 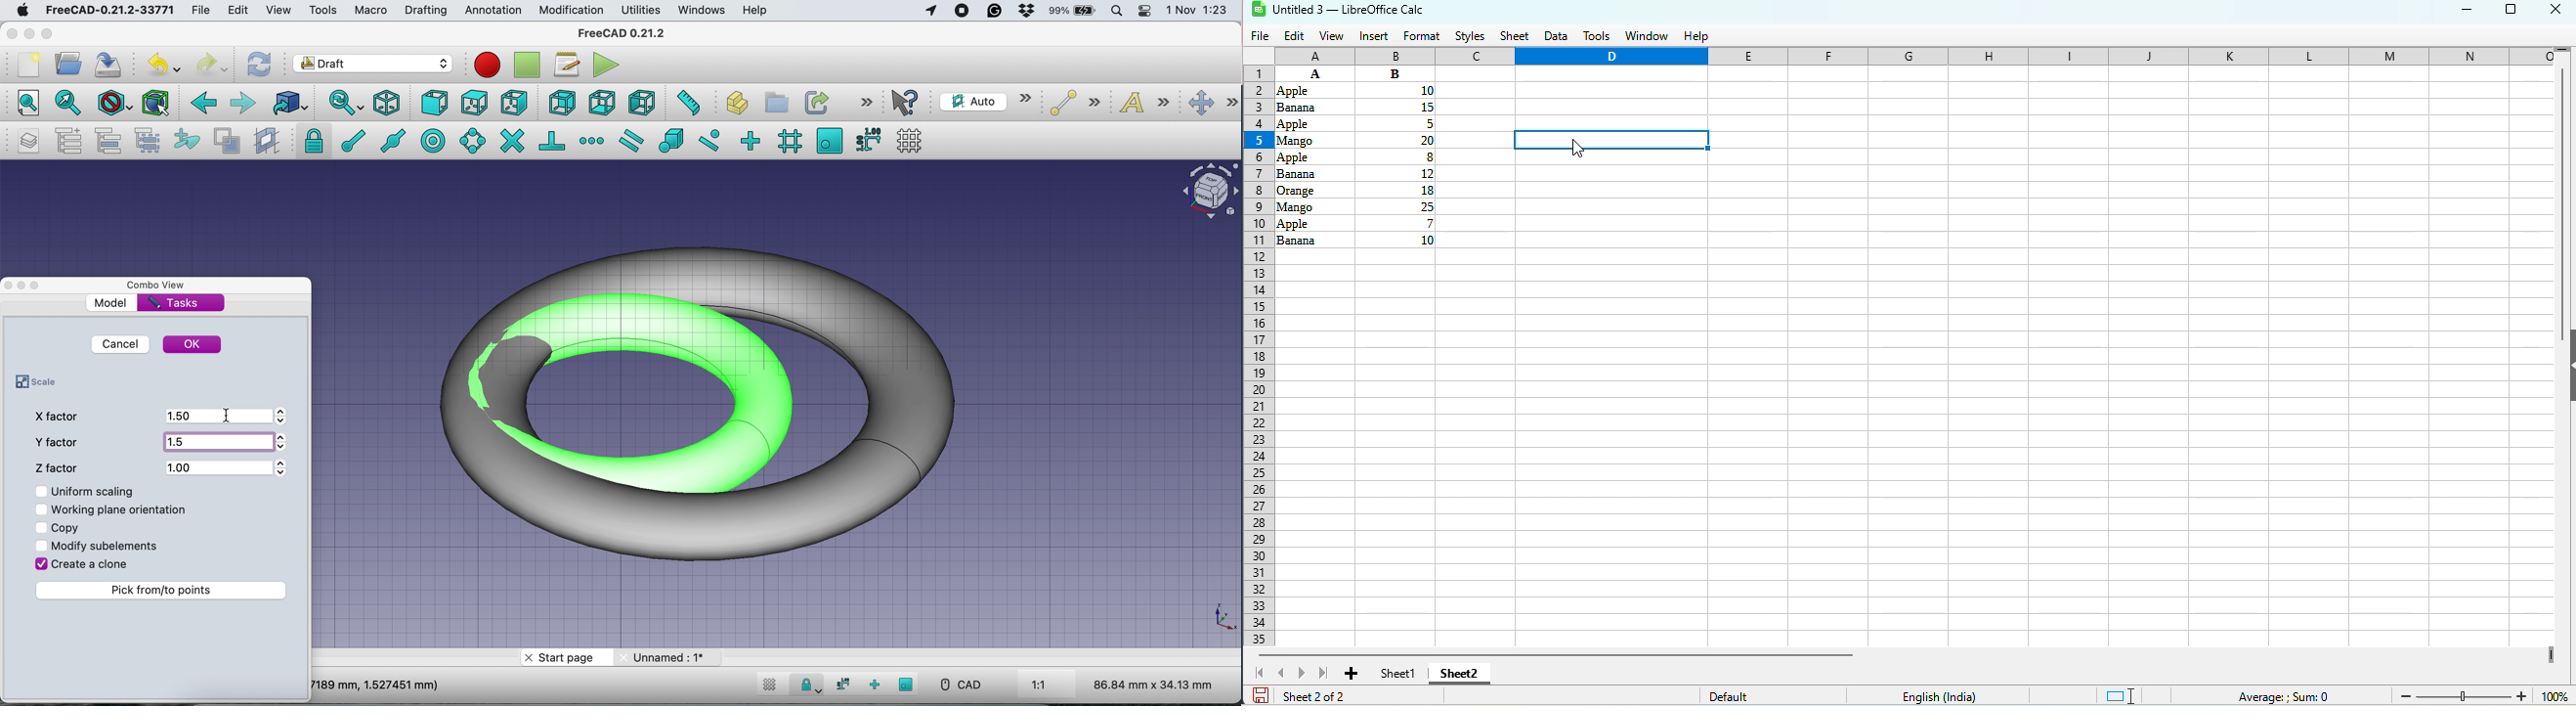 I want to click on battery, so click(x=1073, y=12).